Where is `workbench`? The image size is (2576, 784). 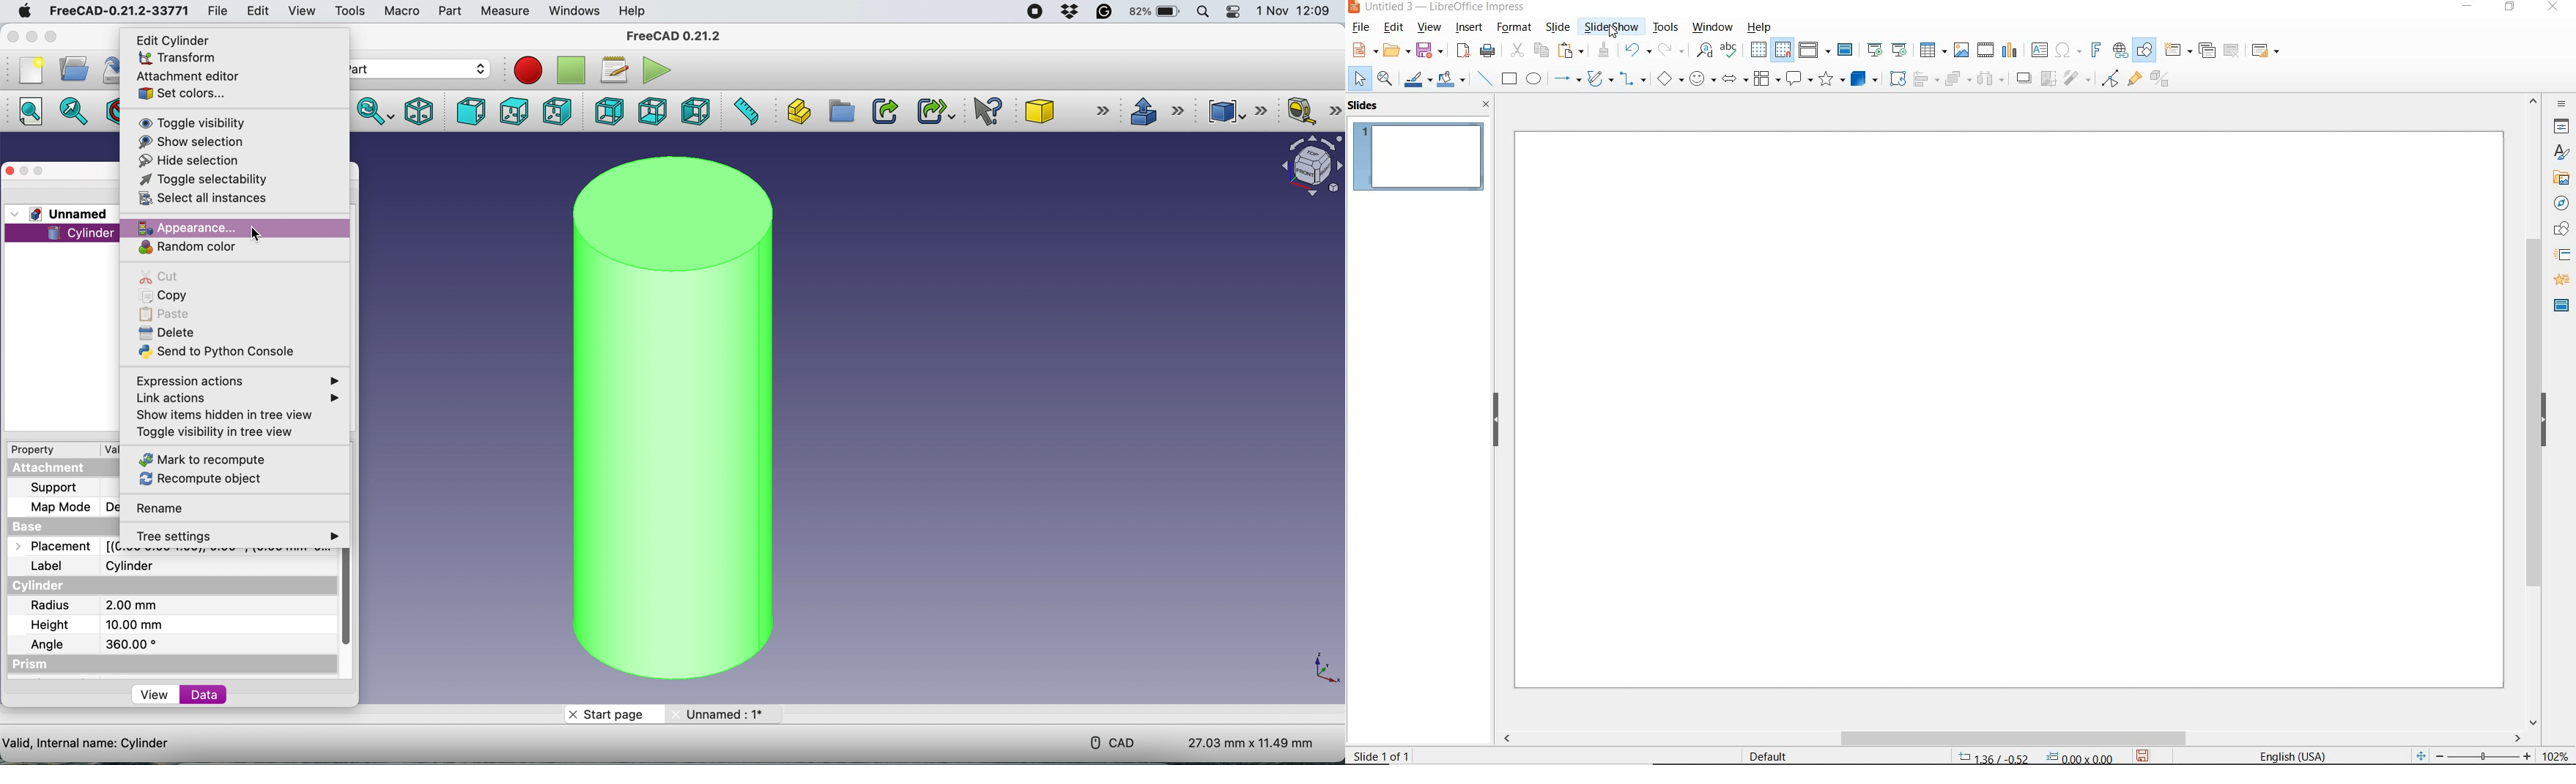 workbench is located at coordinates (424, 68).